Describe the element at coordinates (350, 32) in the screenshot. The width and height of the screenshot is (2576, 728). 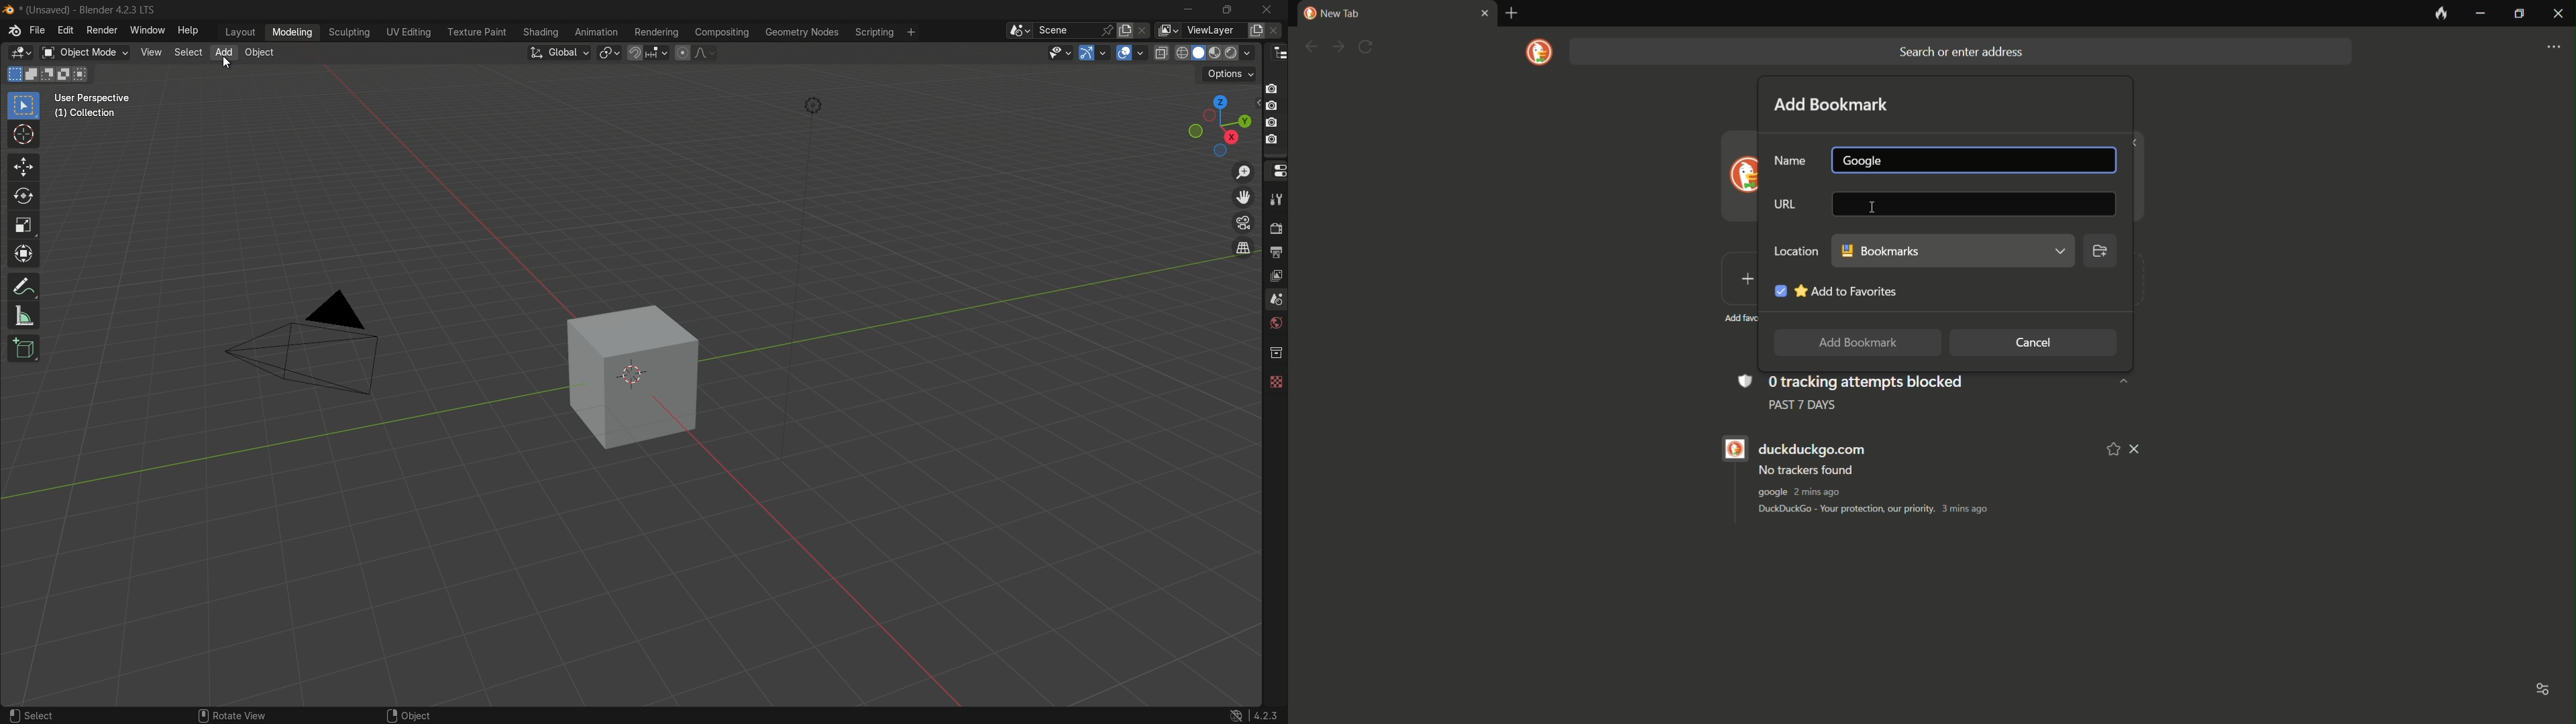
I see `sculpting menu` at that location.